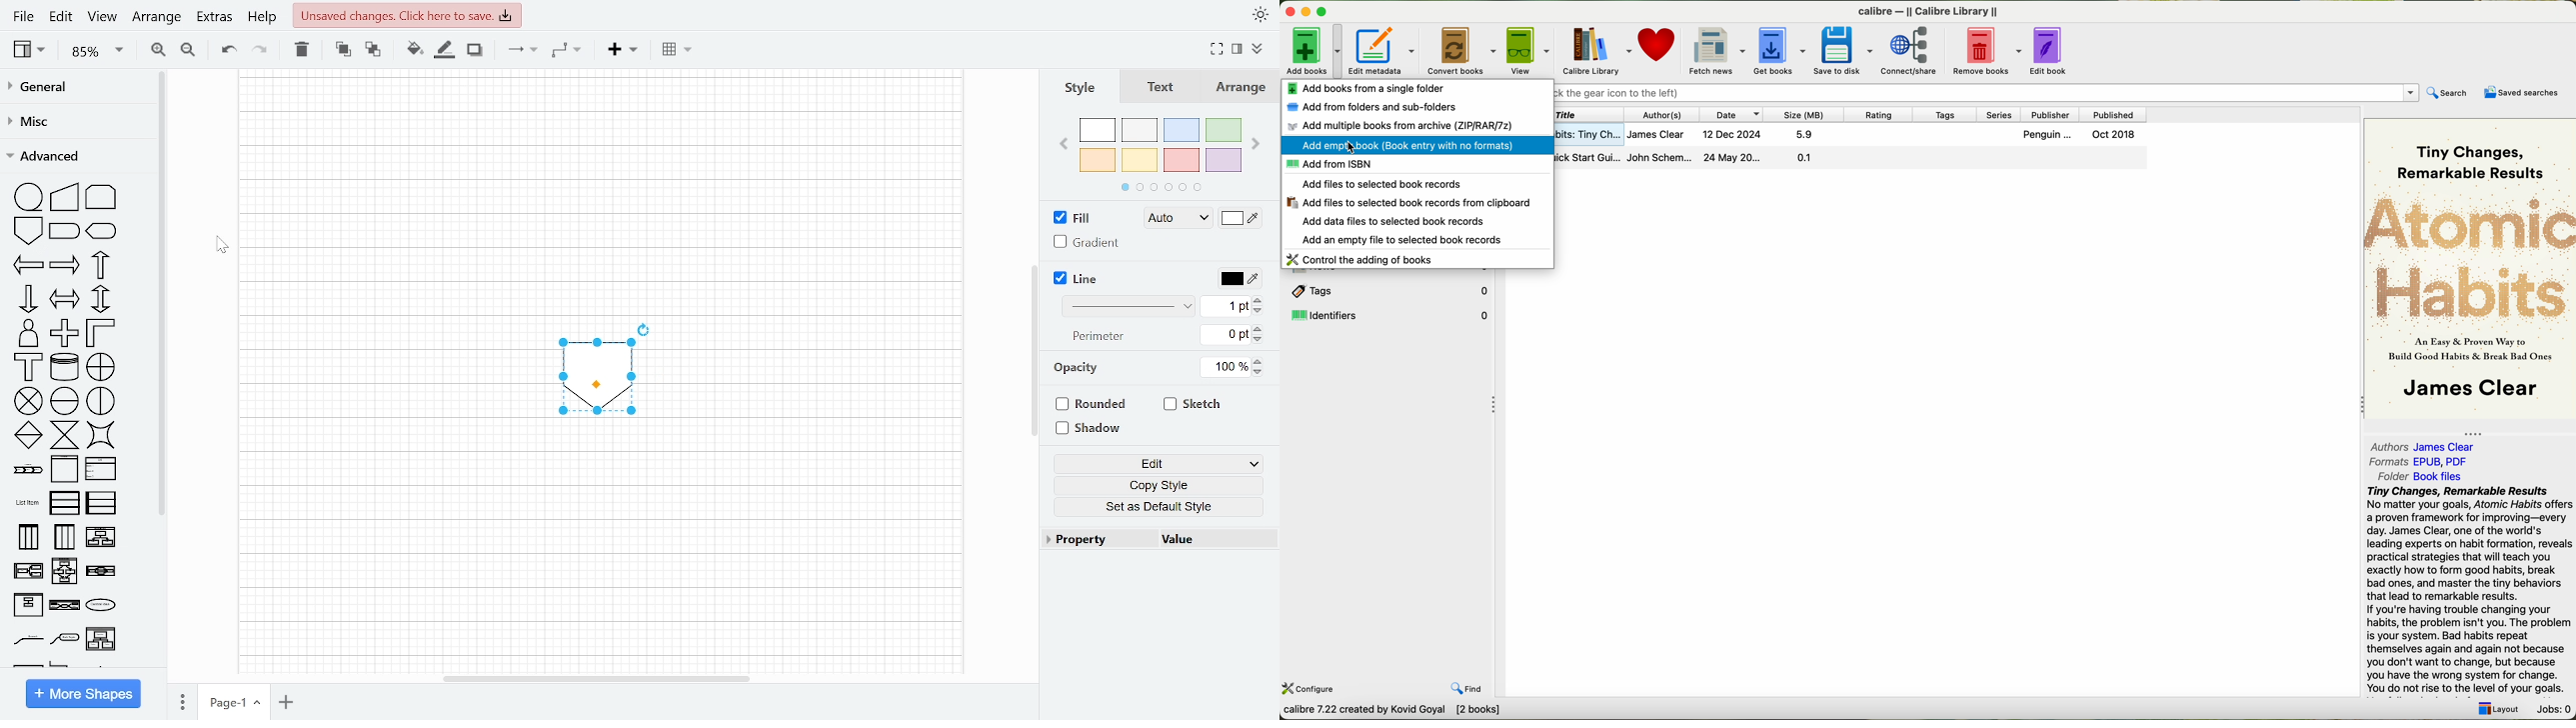 Image resolution: width=2576 pixels, height=728 pixels. I want to click on sum, so click(30, 402).